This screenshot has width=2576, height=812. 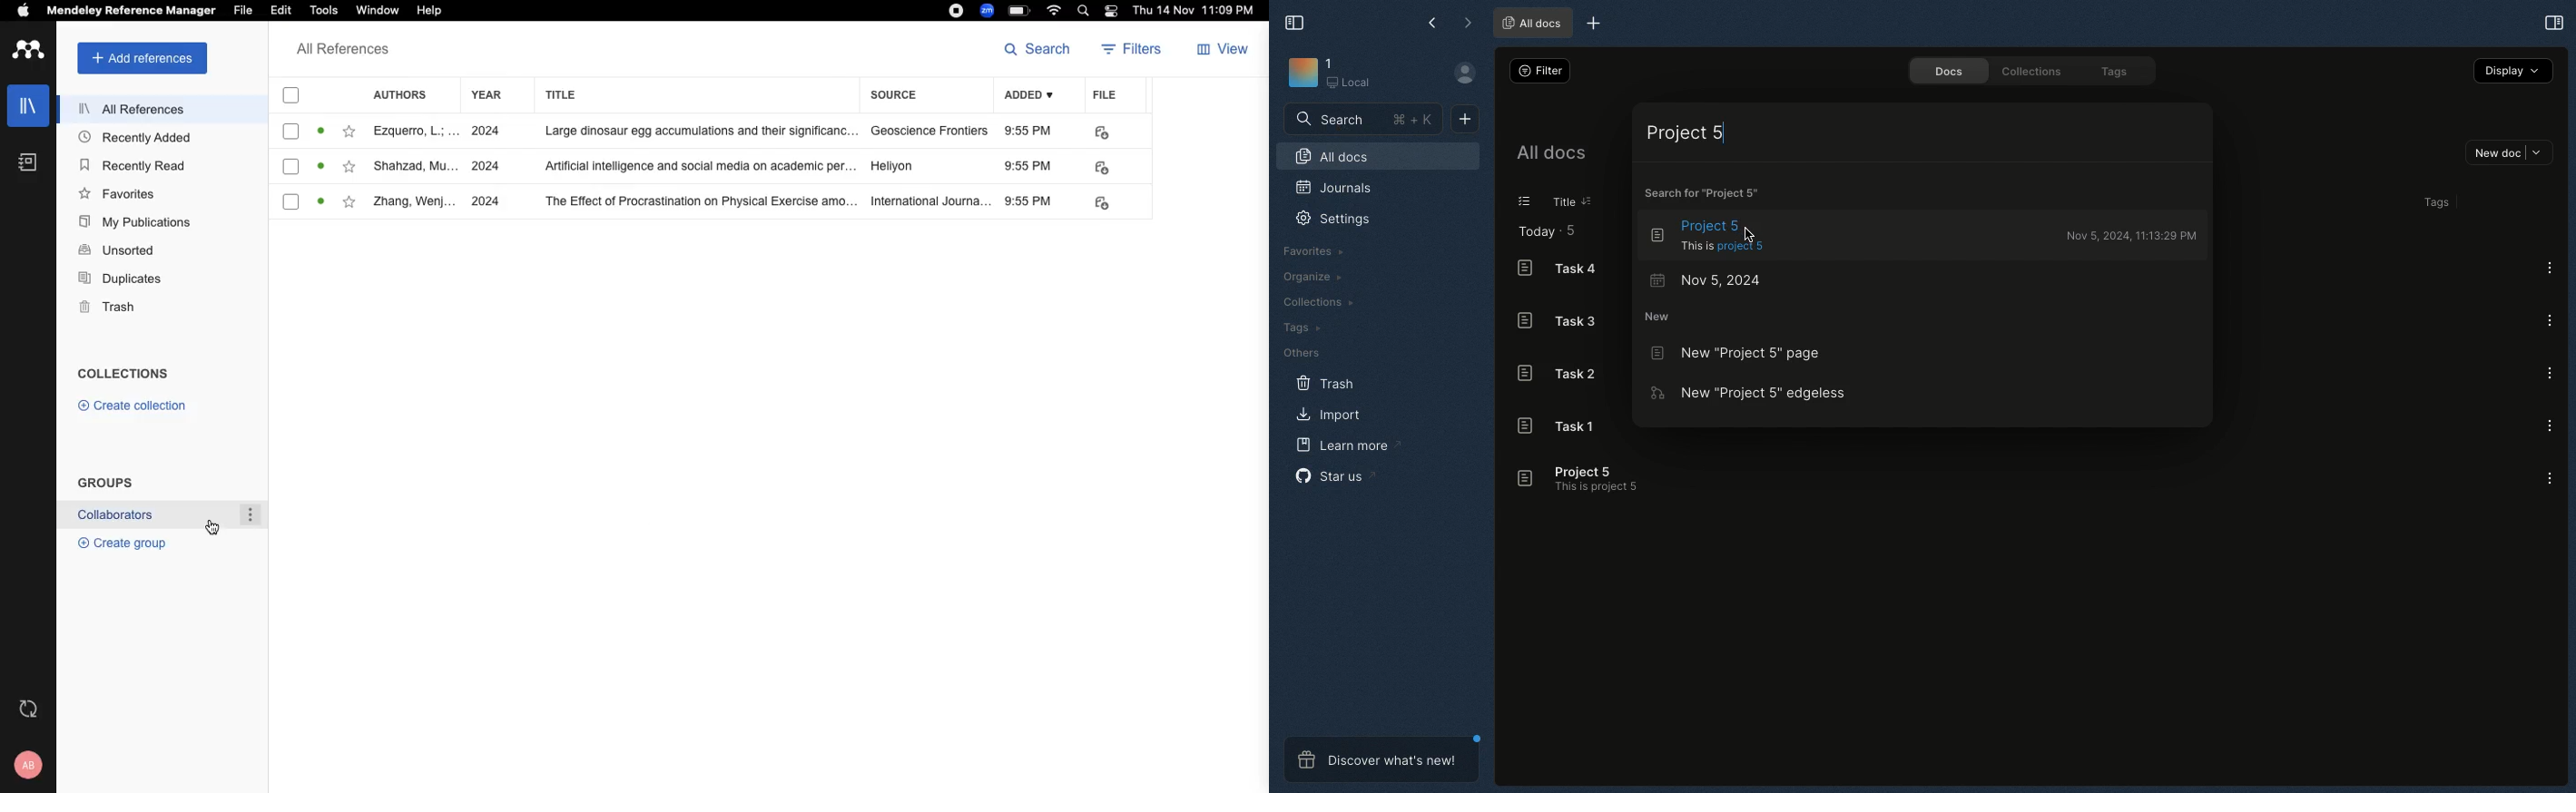 What do you see at coordinates (23, 167) in the screenshot?
I see `notebook` at bounding box center [23, 167].